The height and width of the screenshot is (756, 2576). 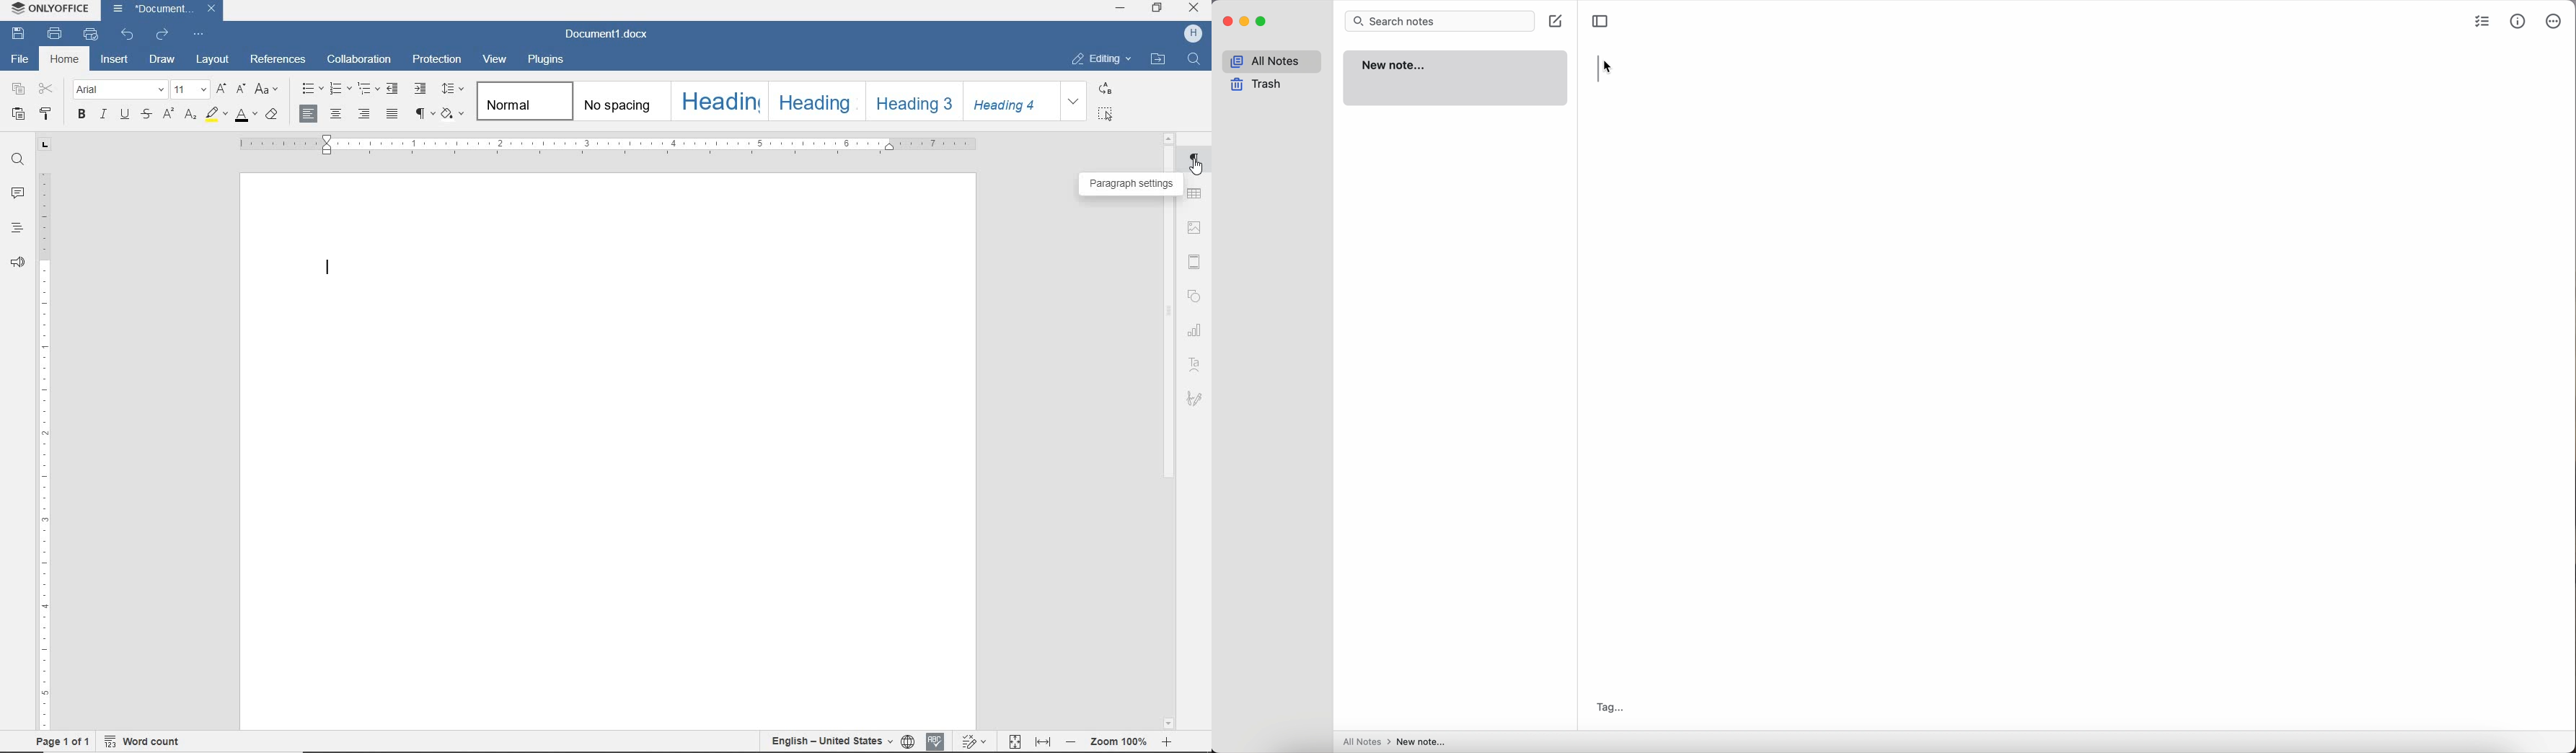 I want to click on FIND, so click(x=1193, y=62).